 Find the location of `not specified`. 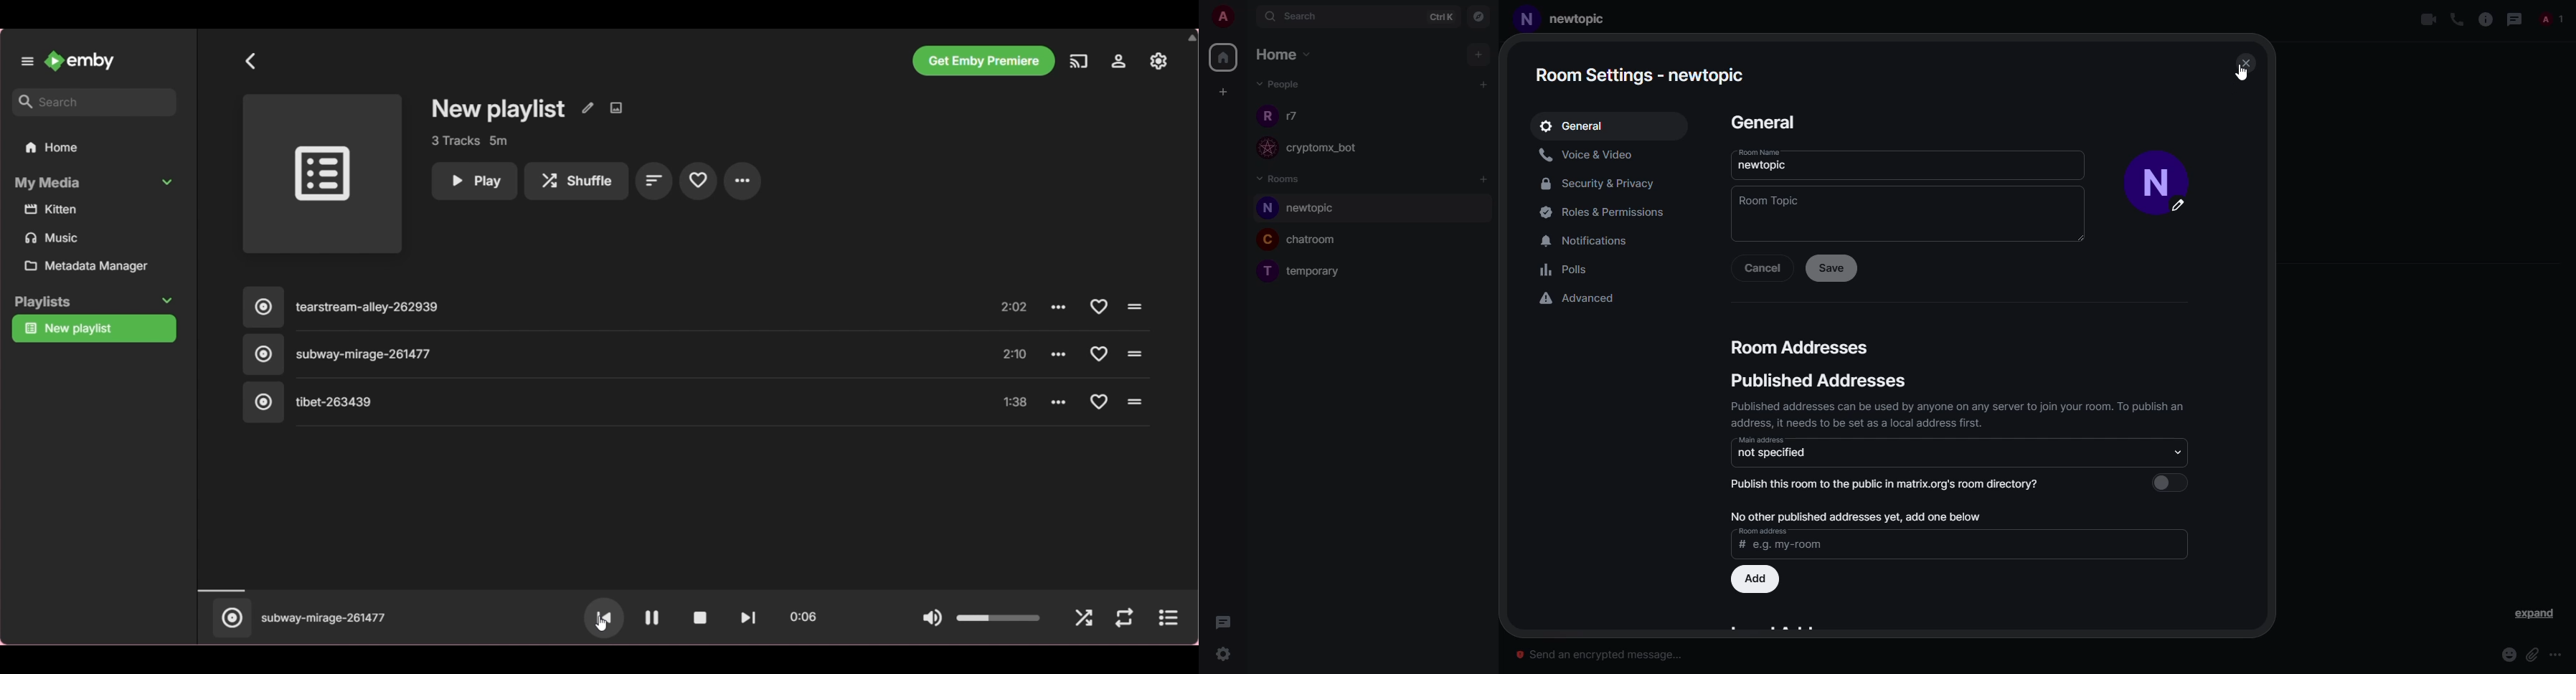

not specified is located at coordinates (1773, 452).